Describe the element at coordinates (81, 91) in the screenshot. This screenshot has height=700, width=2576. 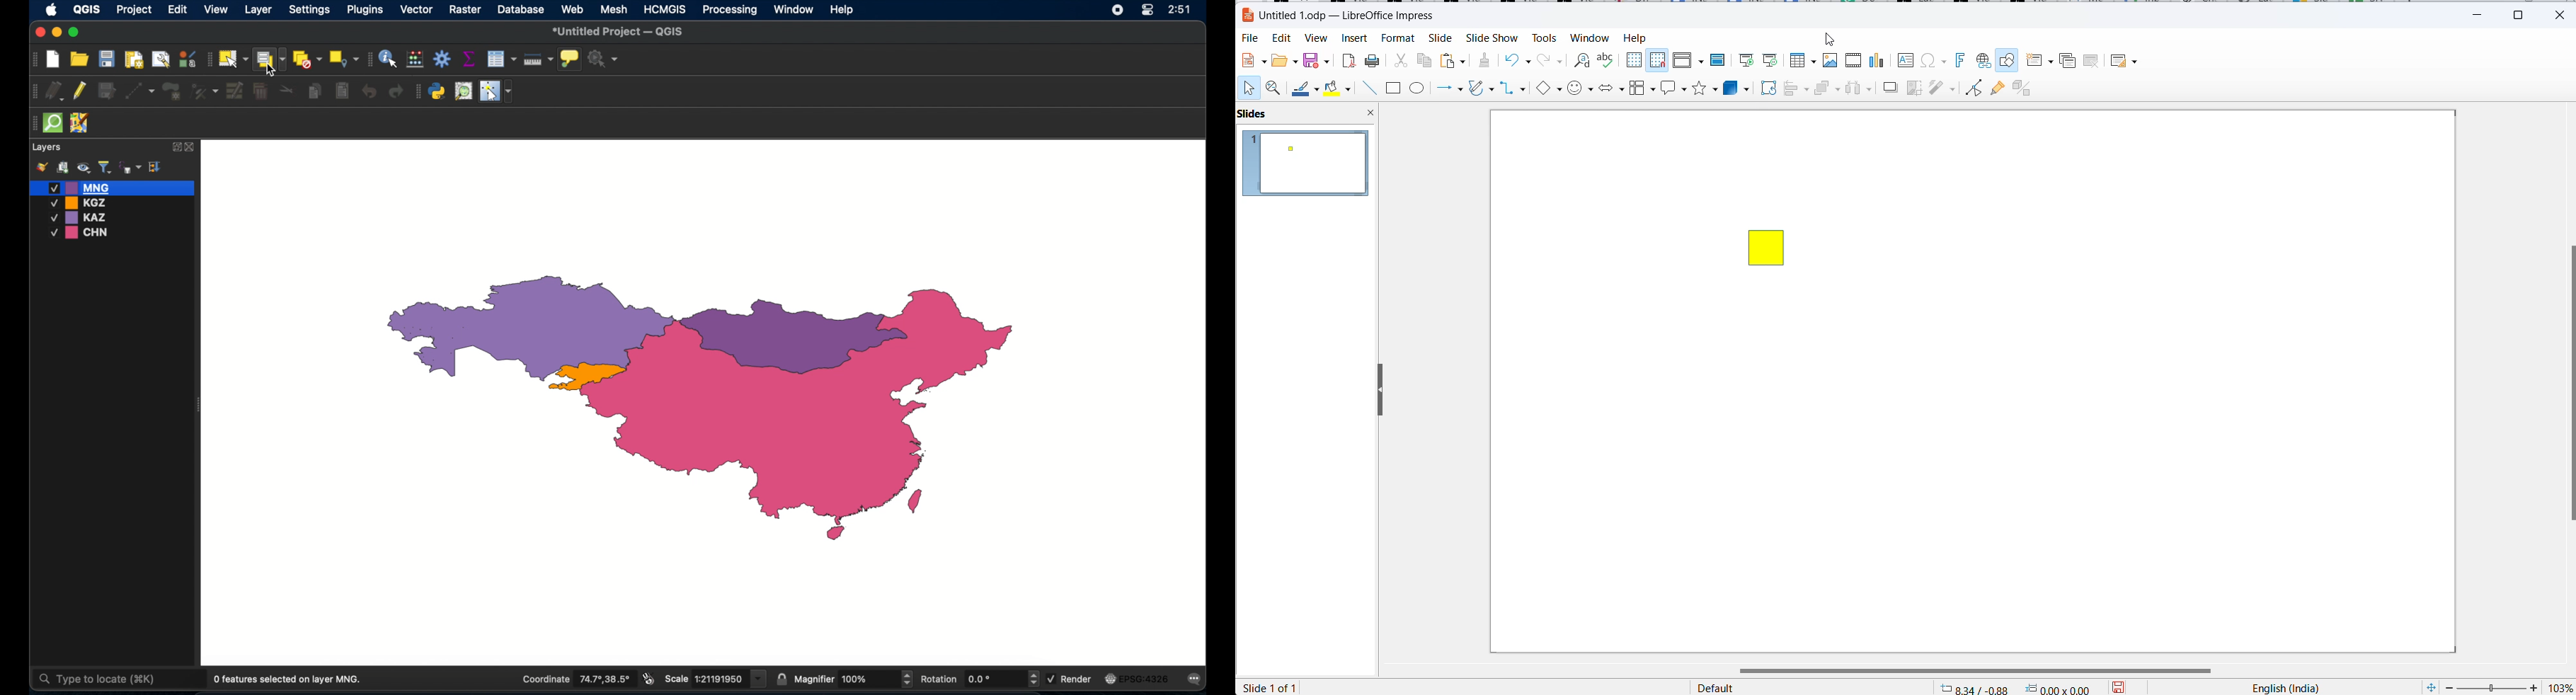
I see `toggle editing` at that location.